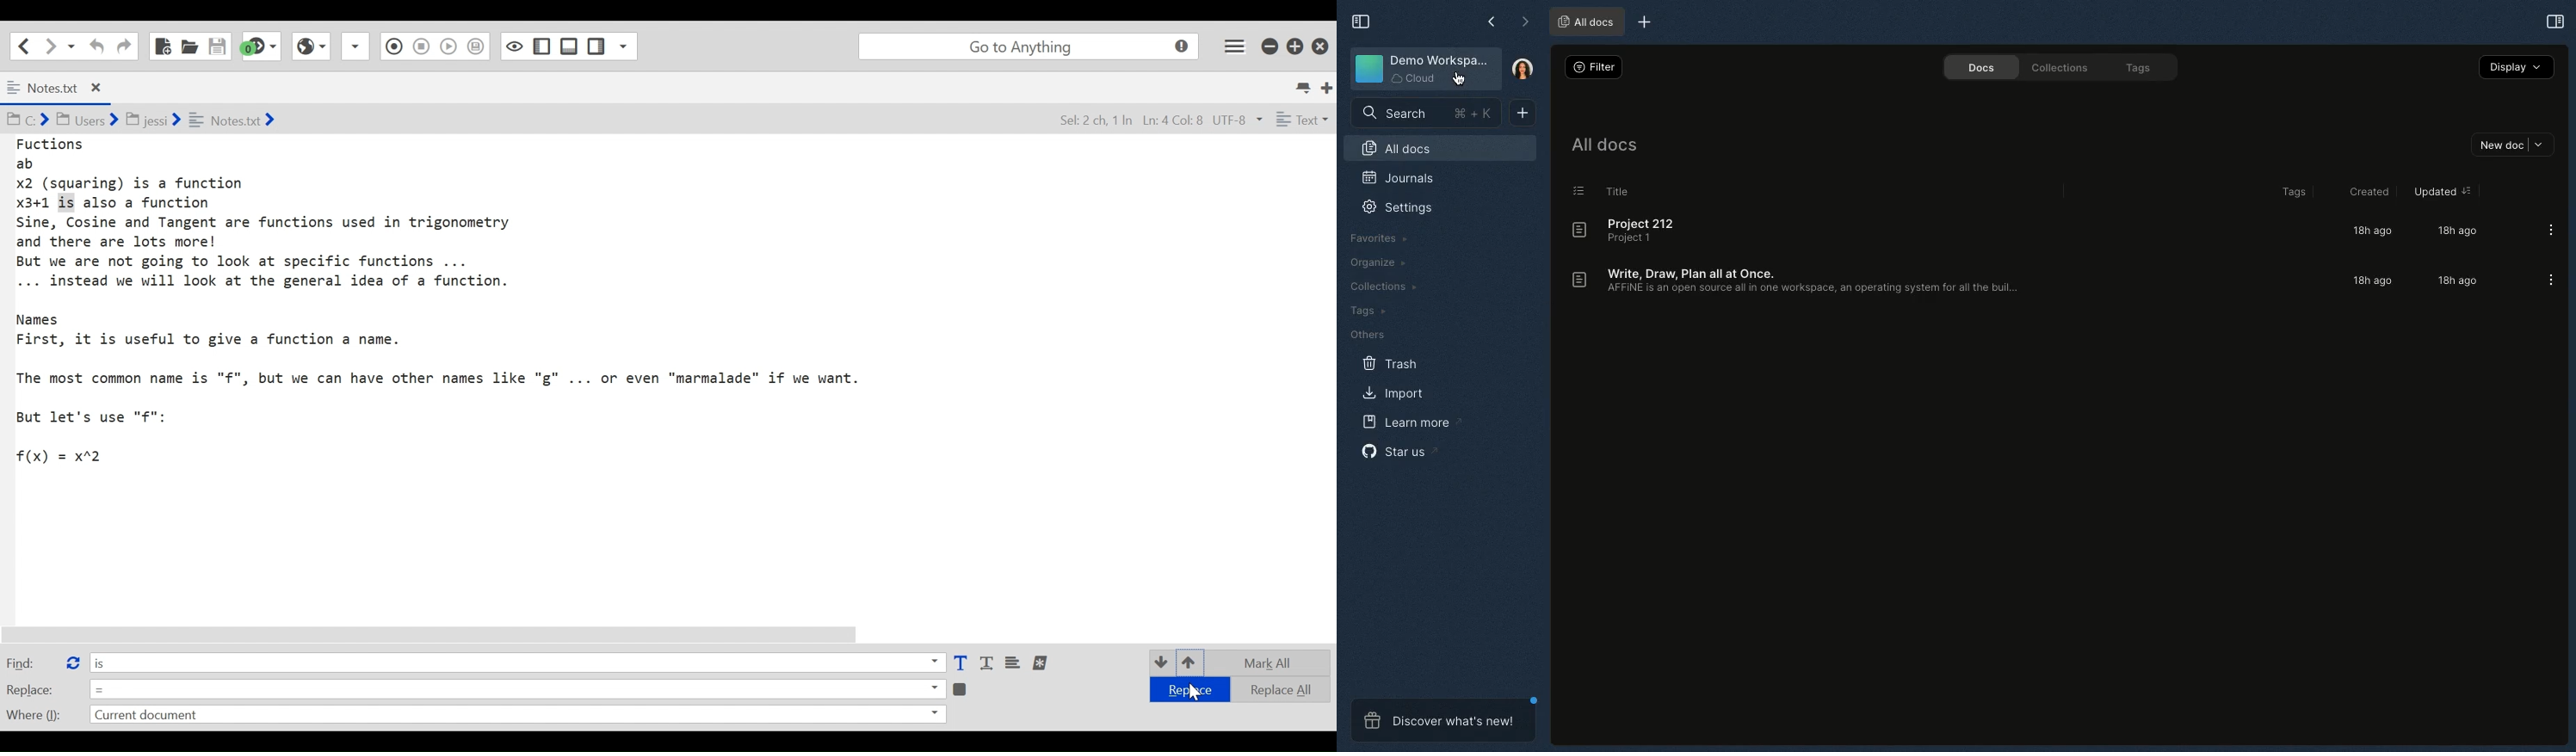 The height and width of the screenshot is (756, 2576). Describe the element at coordinates (357, 46) in the screenshot. I see `Recording Macro` at that location.